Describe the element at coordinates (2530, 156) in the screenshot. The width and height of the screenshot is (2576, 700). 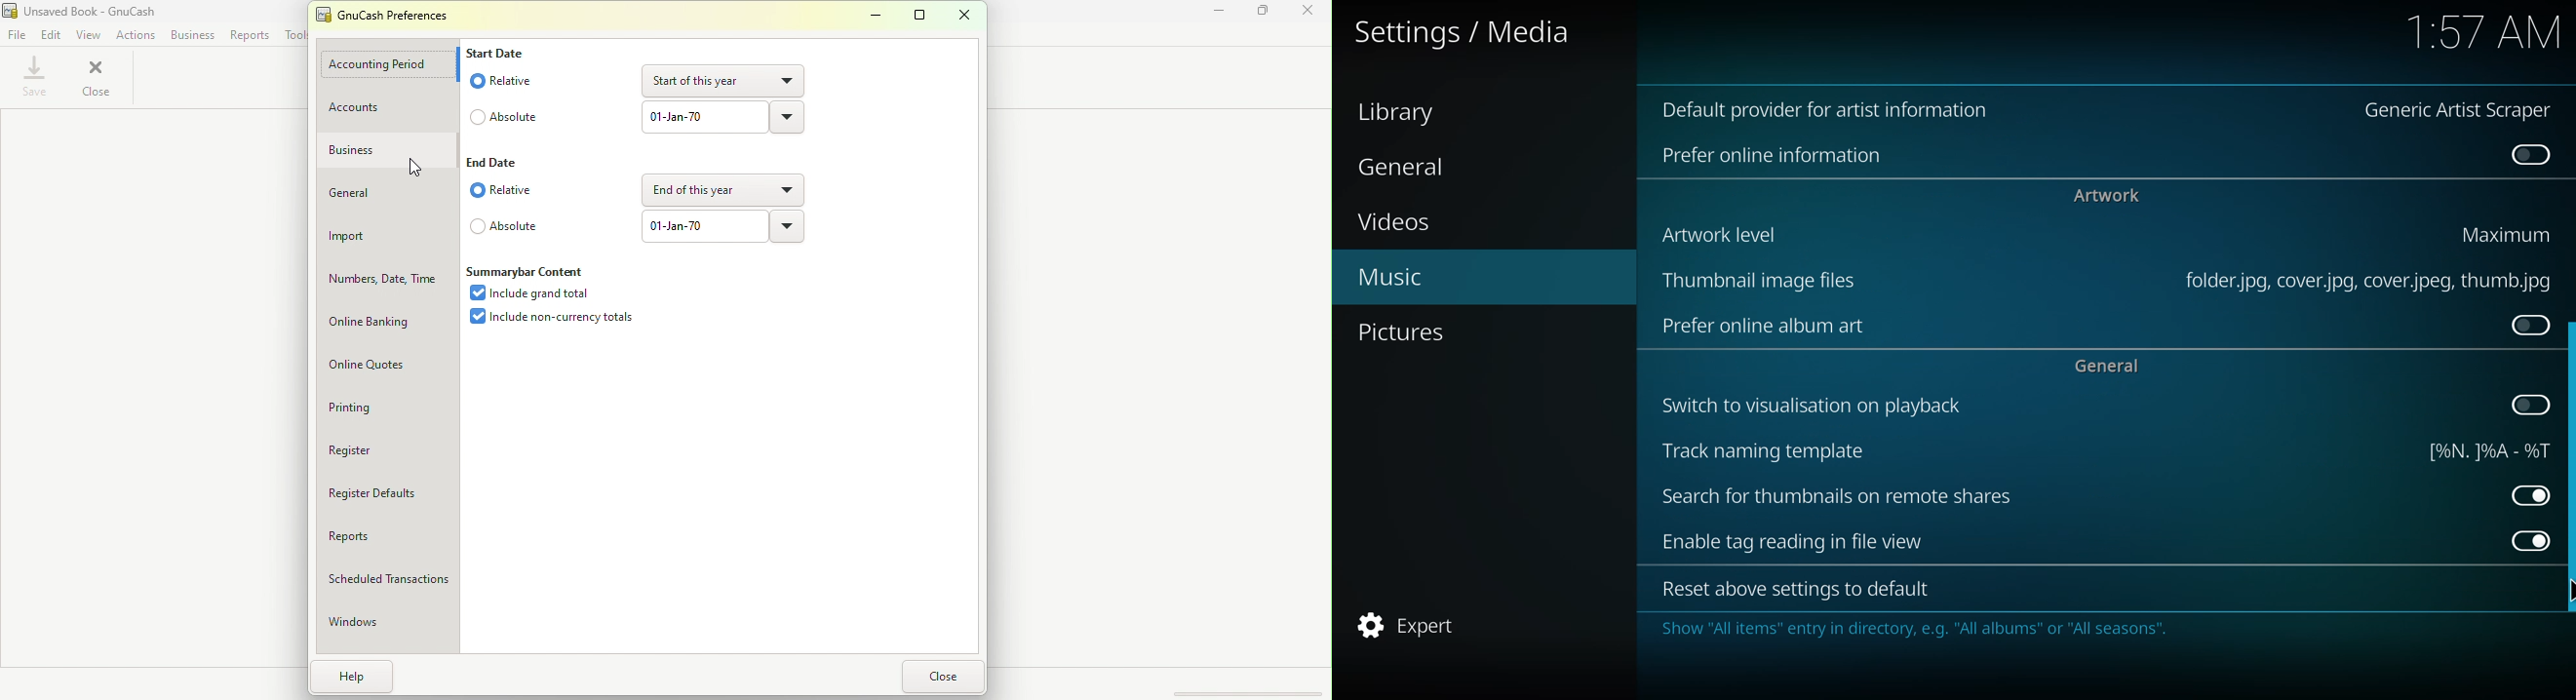
I see `disabled` at that location.